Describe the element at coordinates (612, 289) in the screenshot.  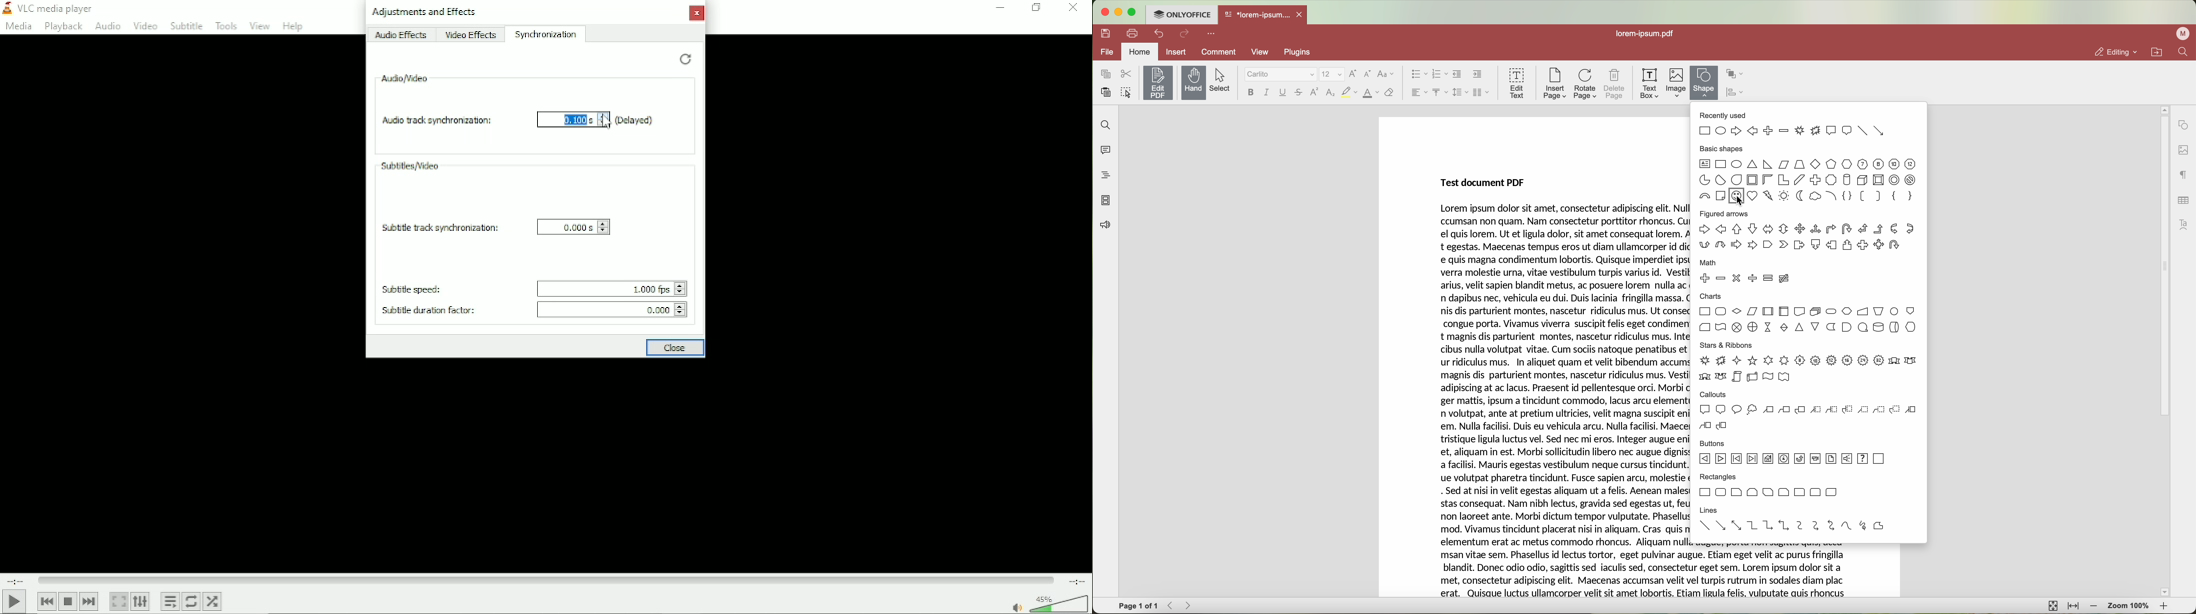
I see `1.000 fps` at that location.